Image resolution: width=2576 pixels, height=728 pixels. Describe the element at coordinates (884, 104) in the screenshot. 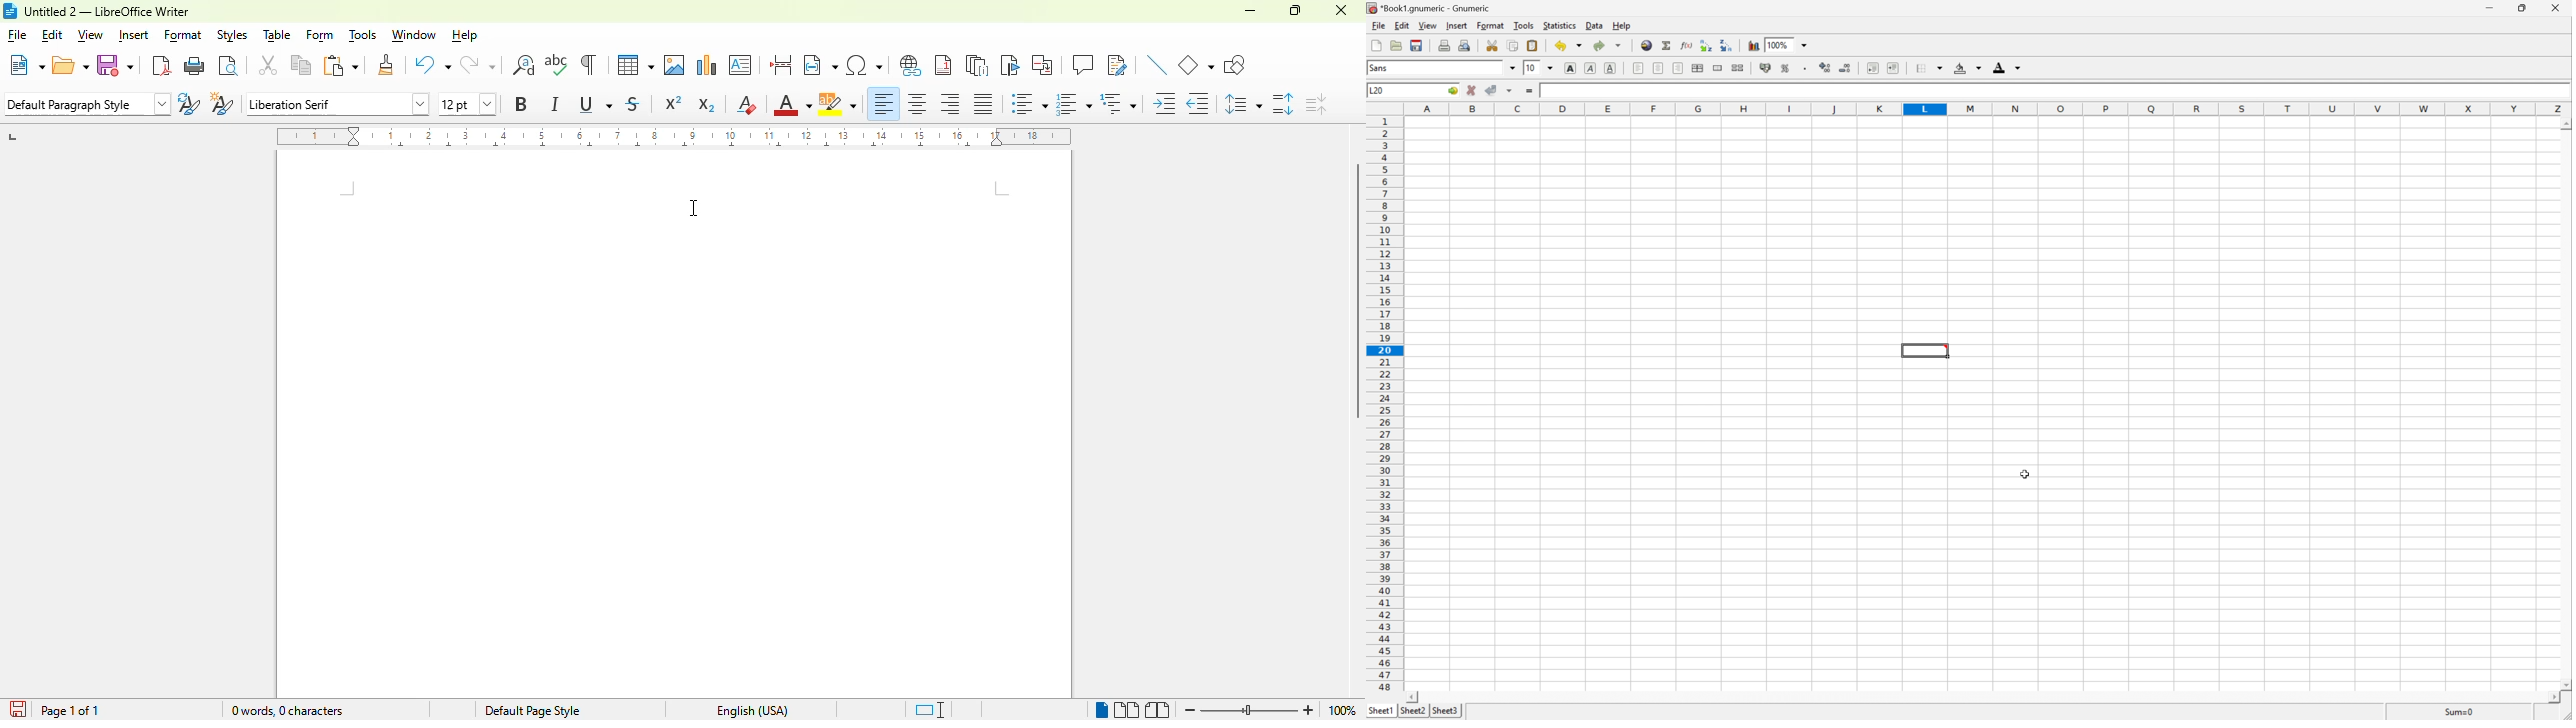

I see `align left` at that location.